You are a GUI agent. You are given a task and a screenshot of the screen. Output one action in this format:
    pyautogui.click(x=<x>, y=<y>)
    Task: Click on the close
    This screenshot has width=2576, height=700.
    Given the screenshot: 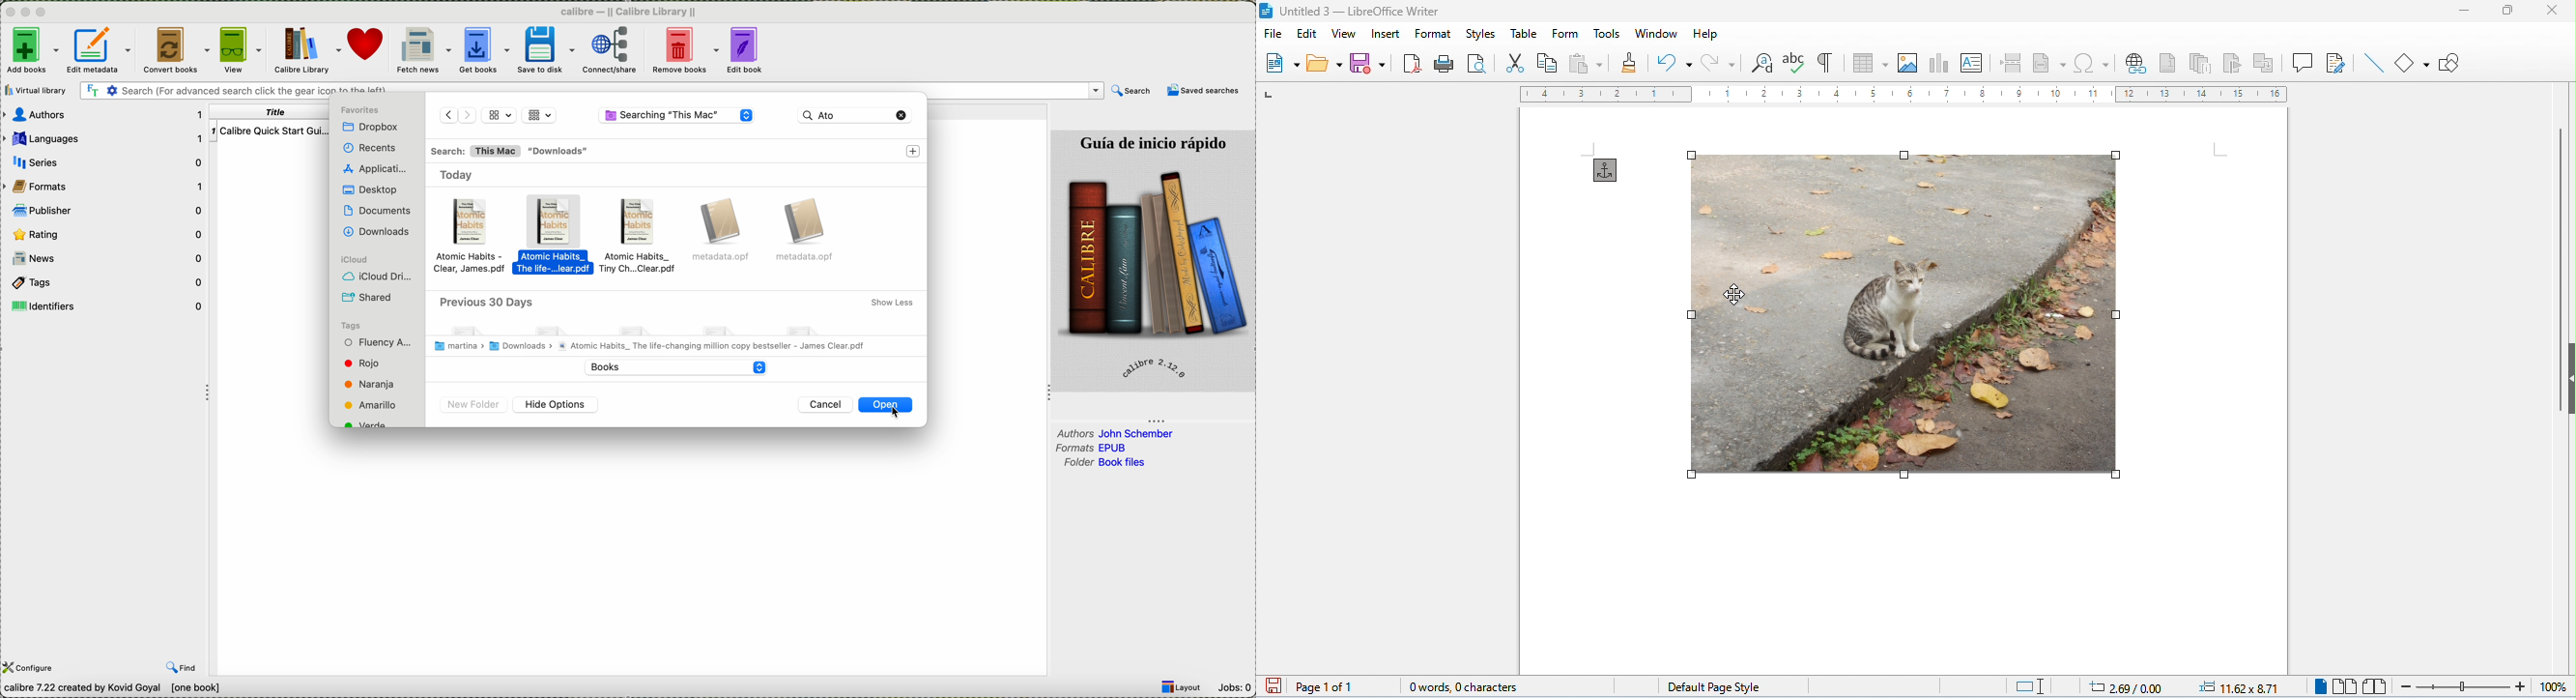 What is the action you would take?
    pyautogui.click(x=2551, y=10)
    